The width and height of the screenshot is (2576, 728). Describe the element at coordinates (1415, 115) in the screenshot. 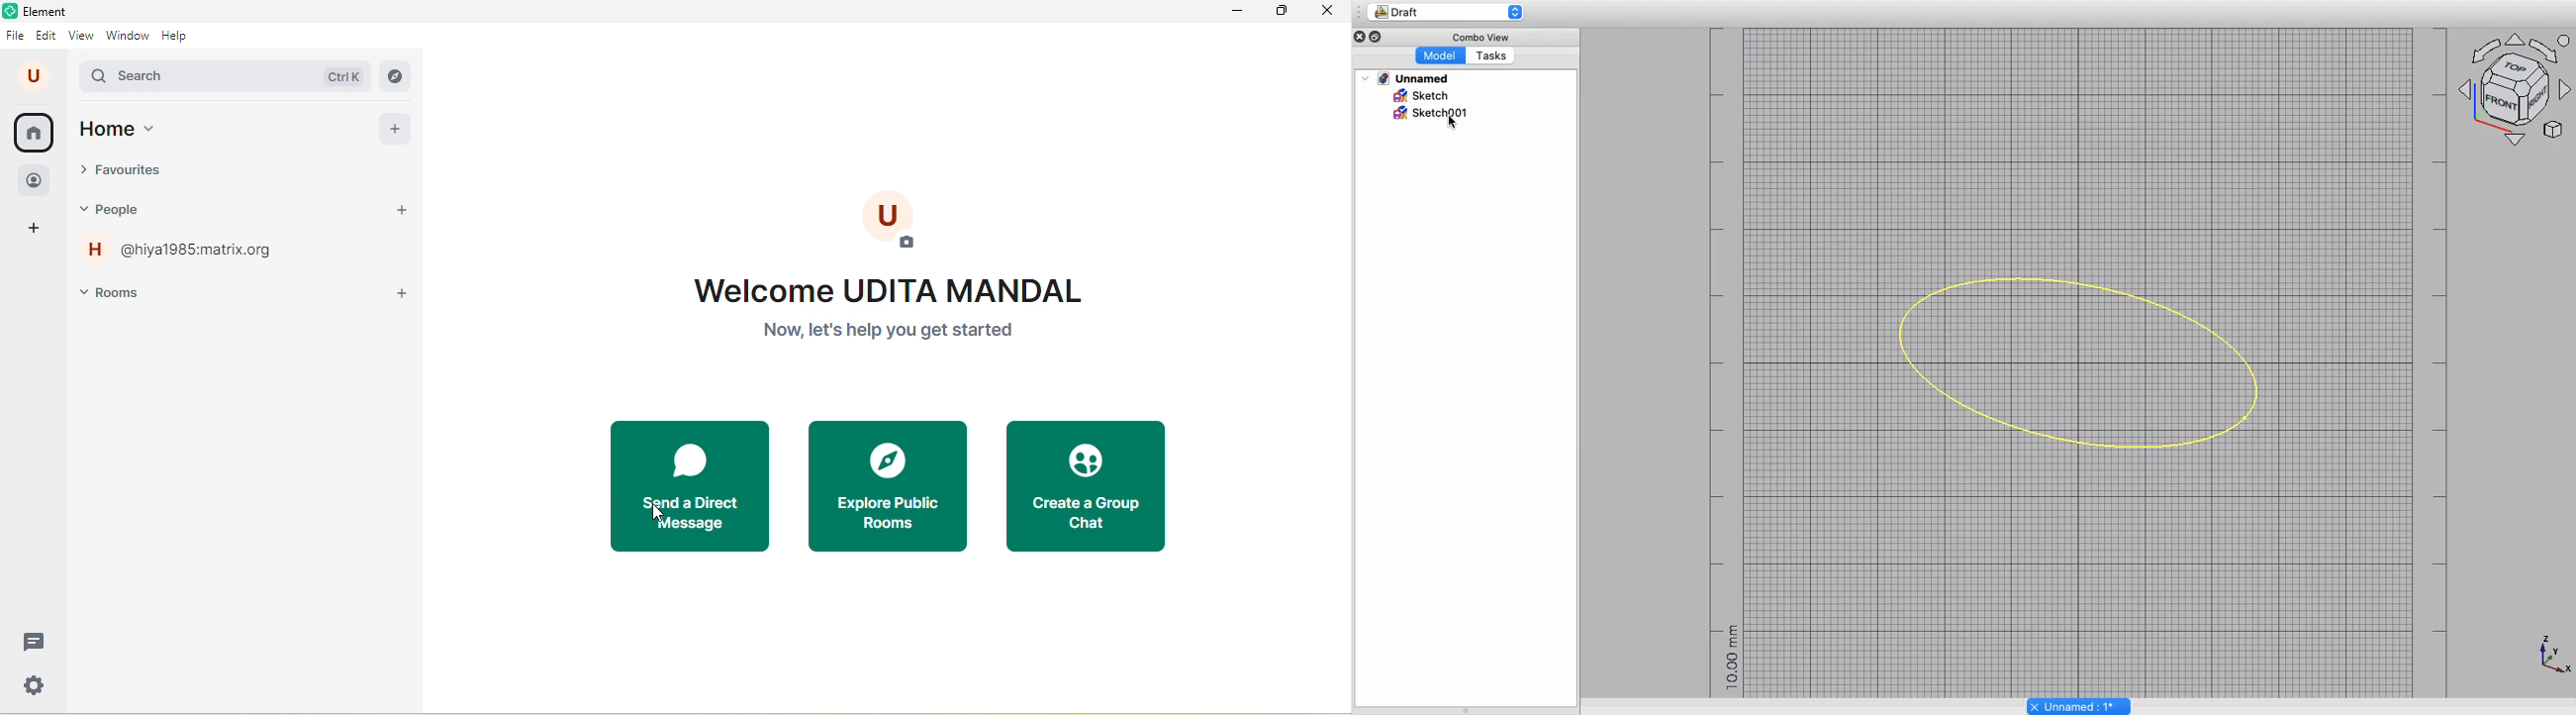

I see `Sketch001` at that location.